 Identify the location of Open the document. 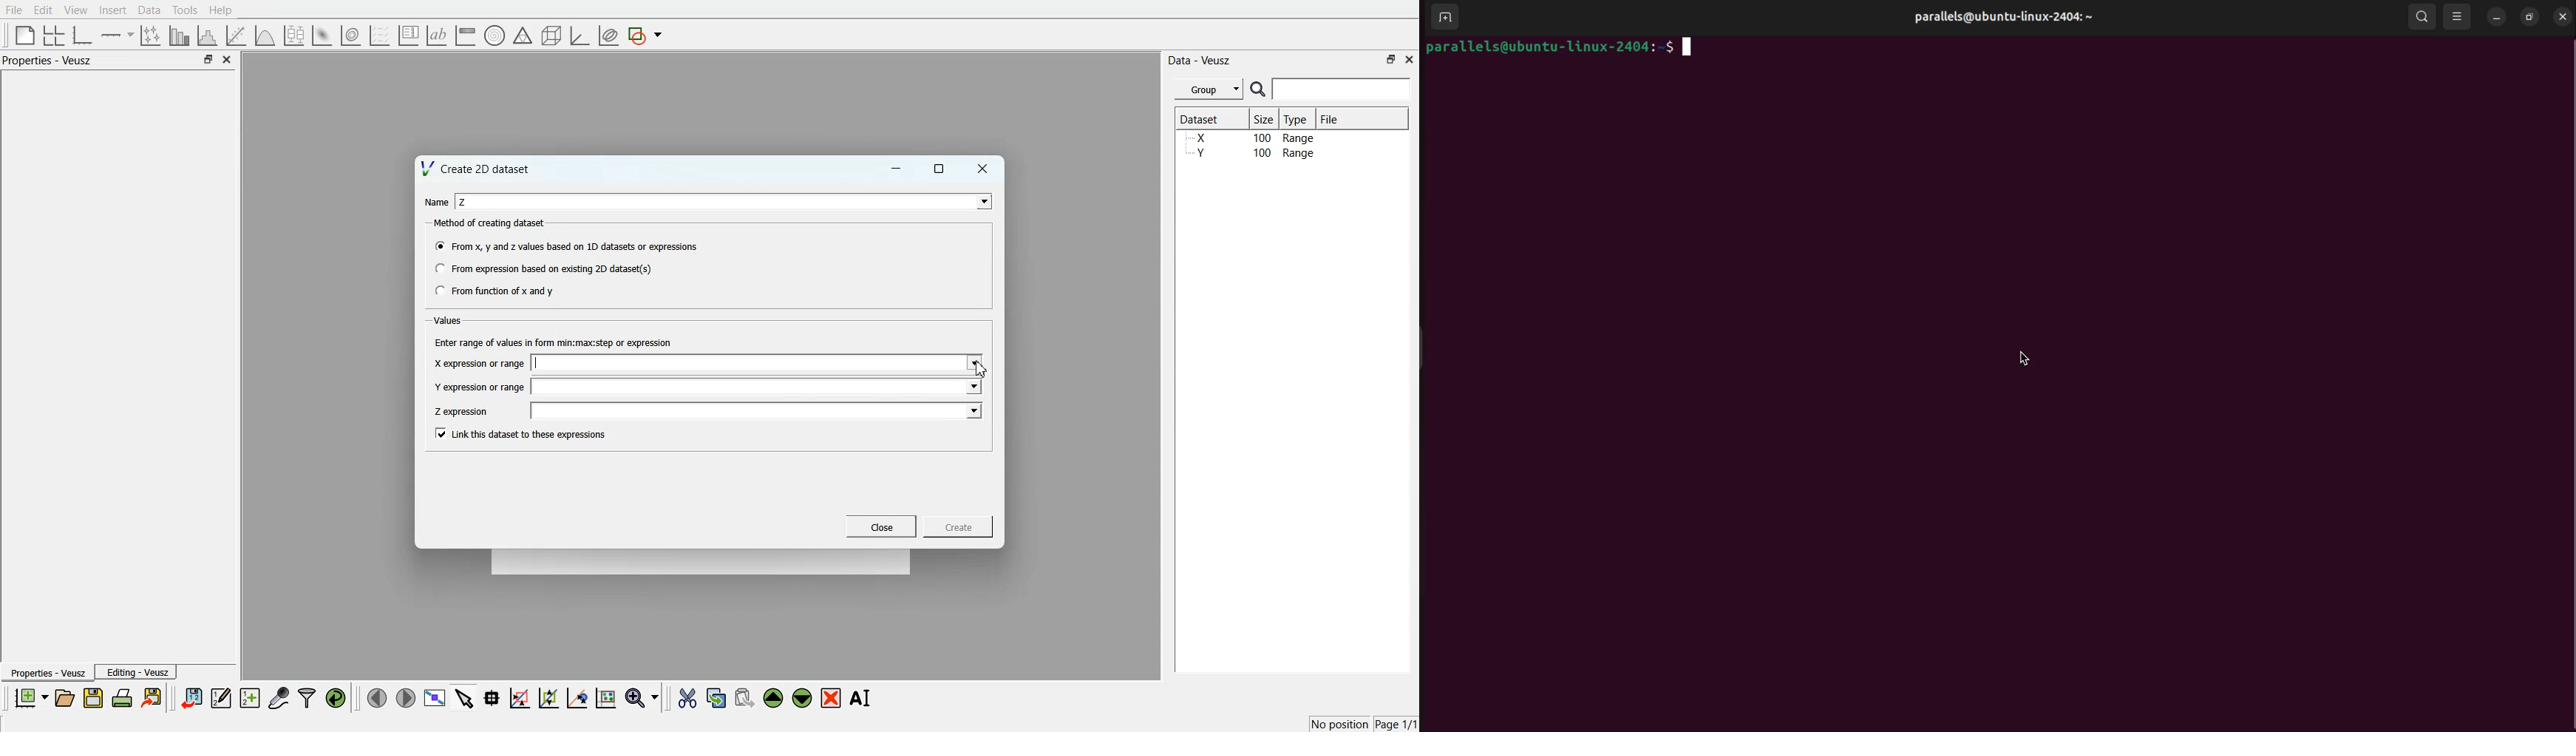
(64, 698).